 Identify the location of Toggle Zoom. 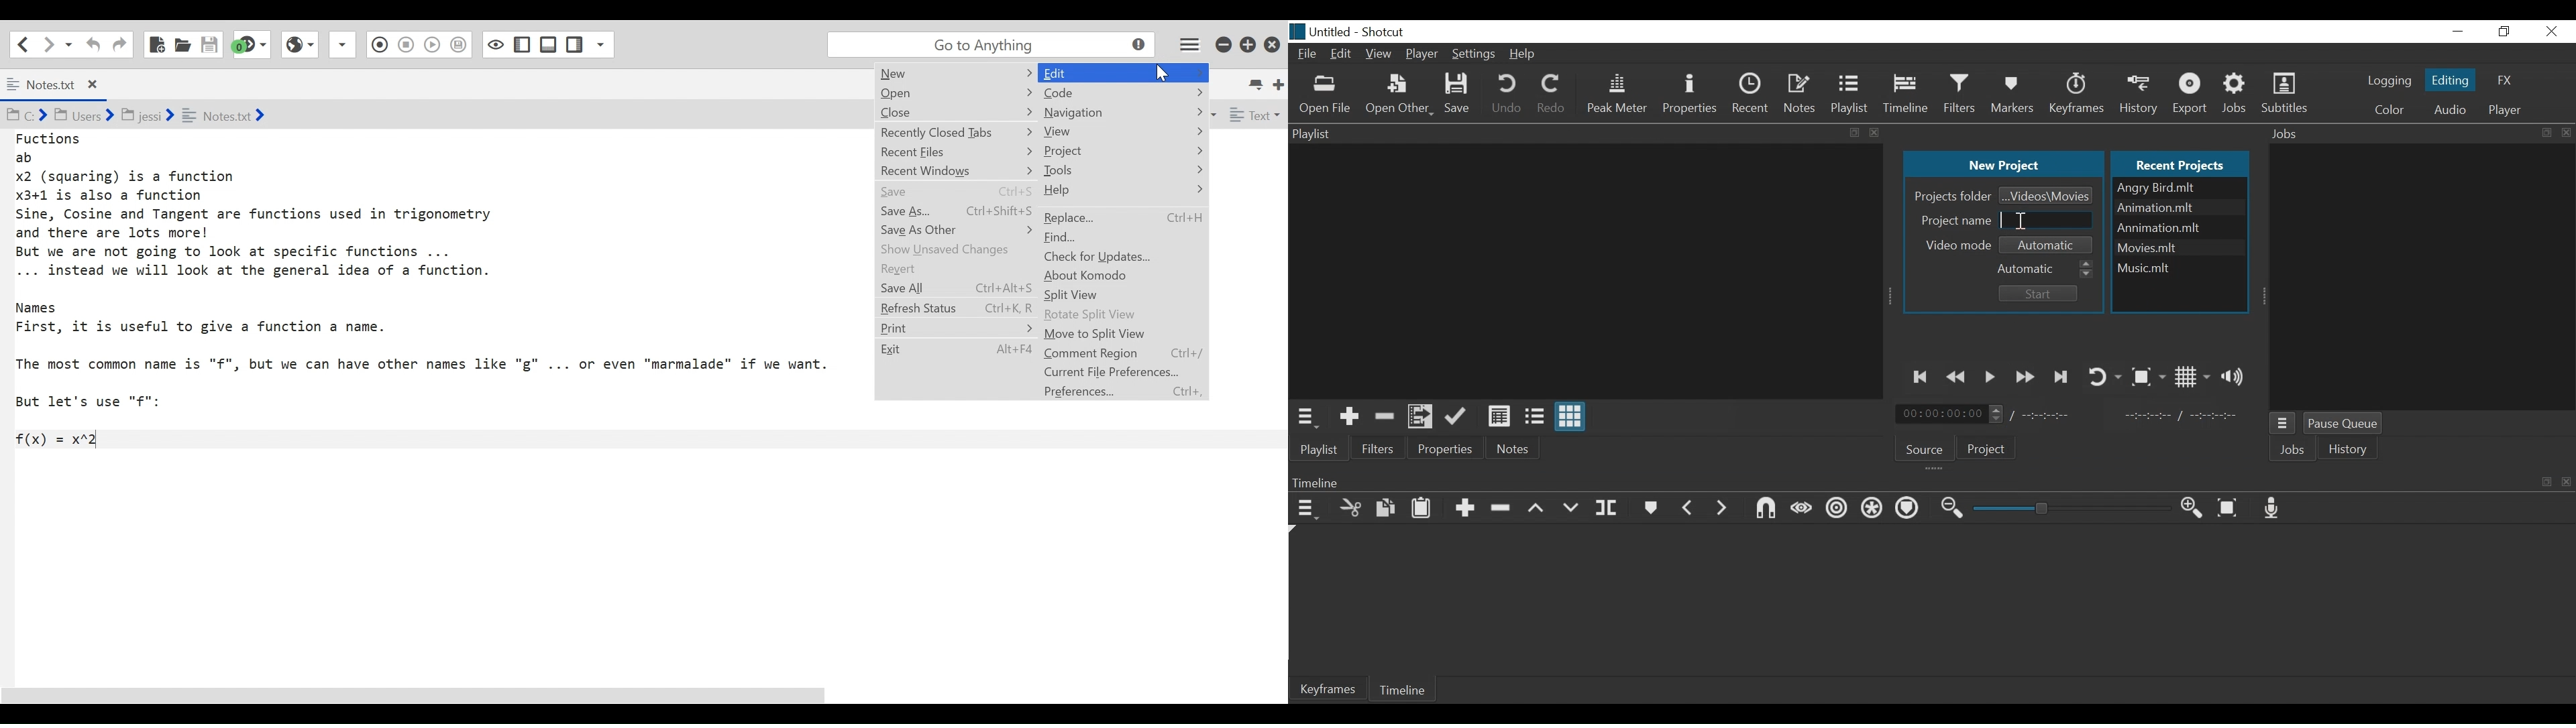
(2147, 377).